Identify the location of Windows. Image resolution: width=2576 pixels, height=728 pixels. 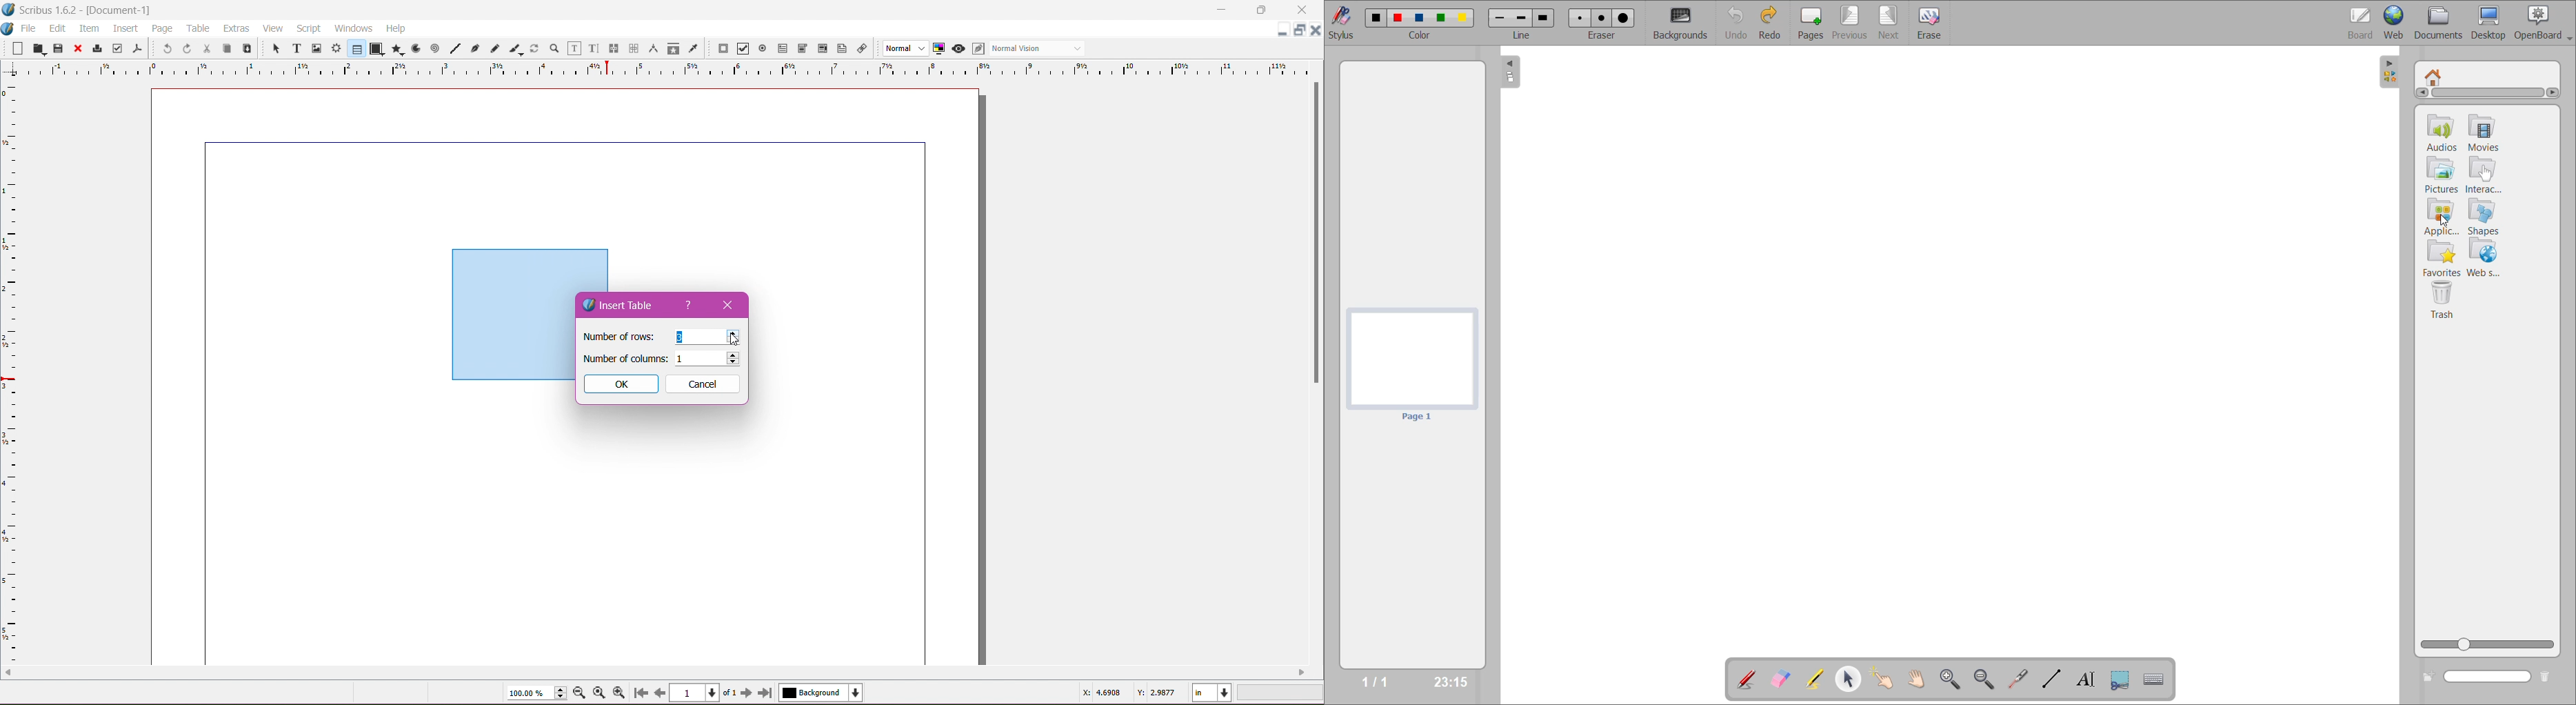
(352, 28).